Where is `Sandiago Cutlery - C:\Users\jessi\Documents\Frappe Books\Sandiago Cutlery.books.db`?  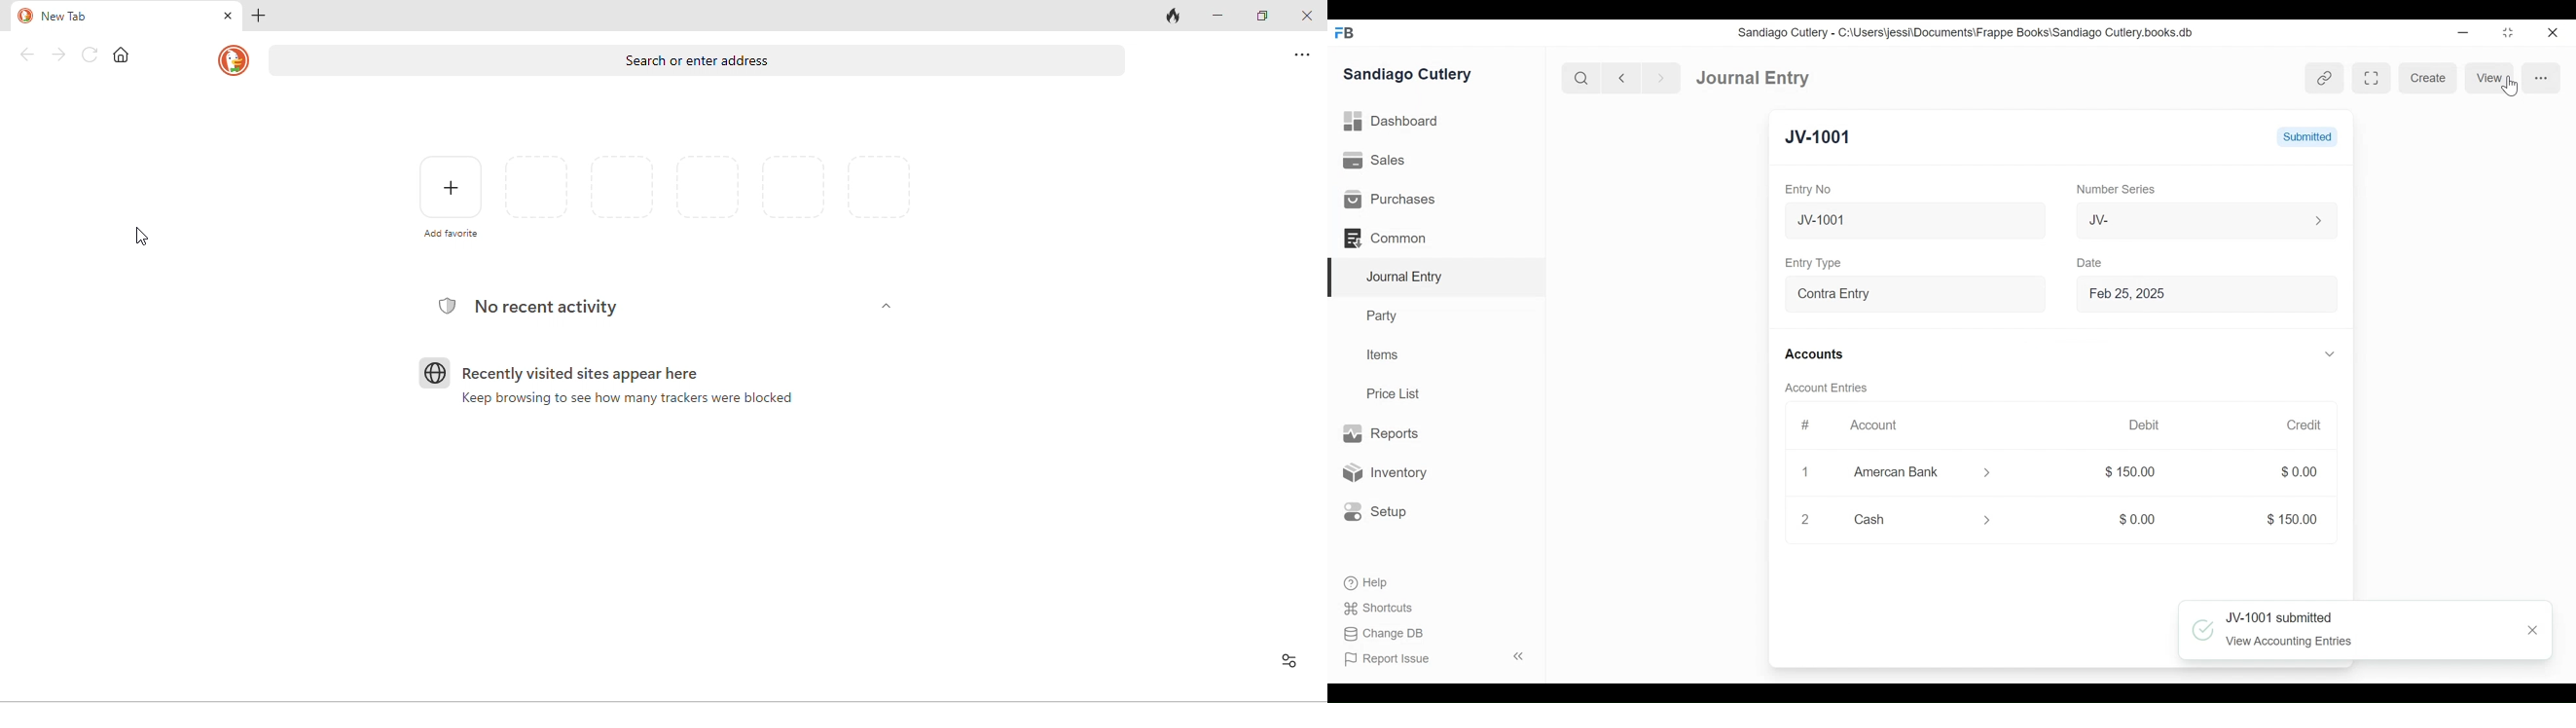
Sandiago Cutlery - C:\Users\jessi\Documents\Frappe Books\Sandiago Cutlery.books.db is located at coordinates (1966, 33).